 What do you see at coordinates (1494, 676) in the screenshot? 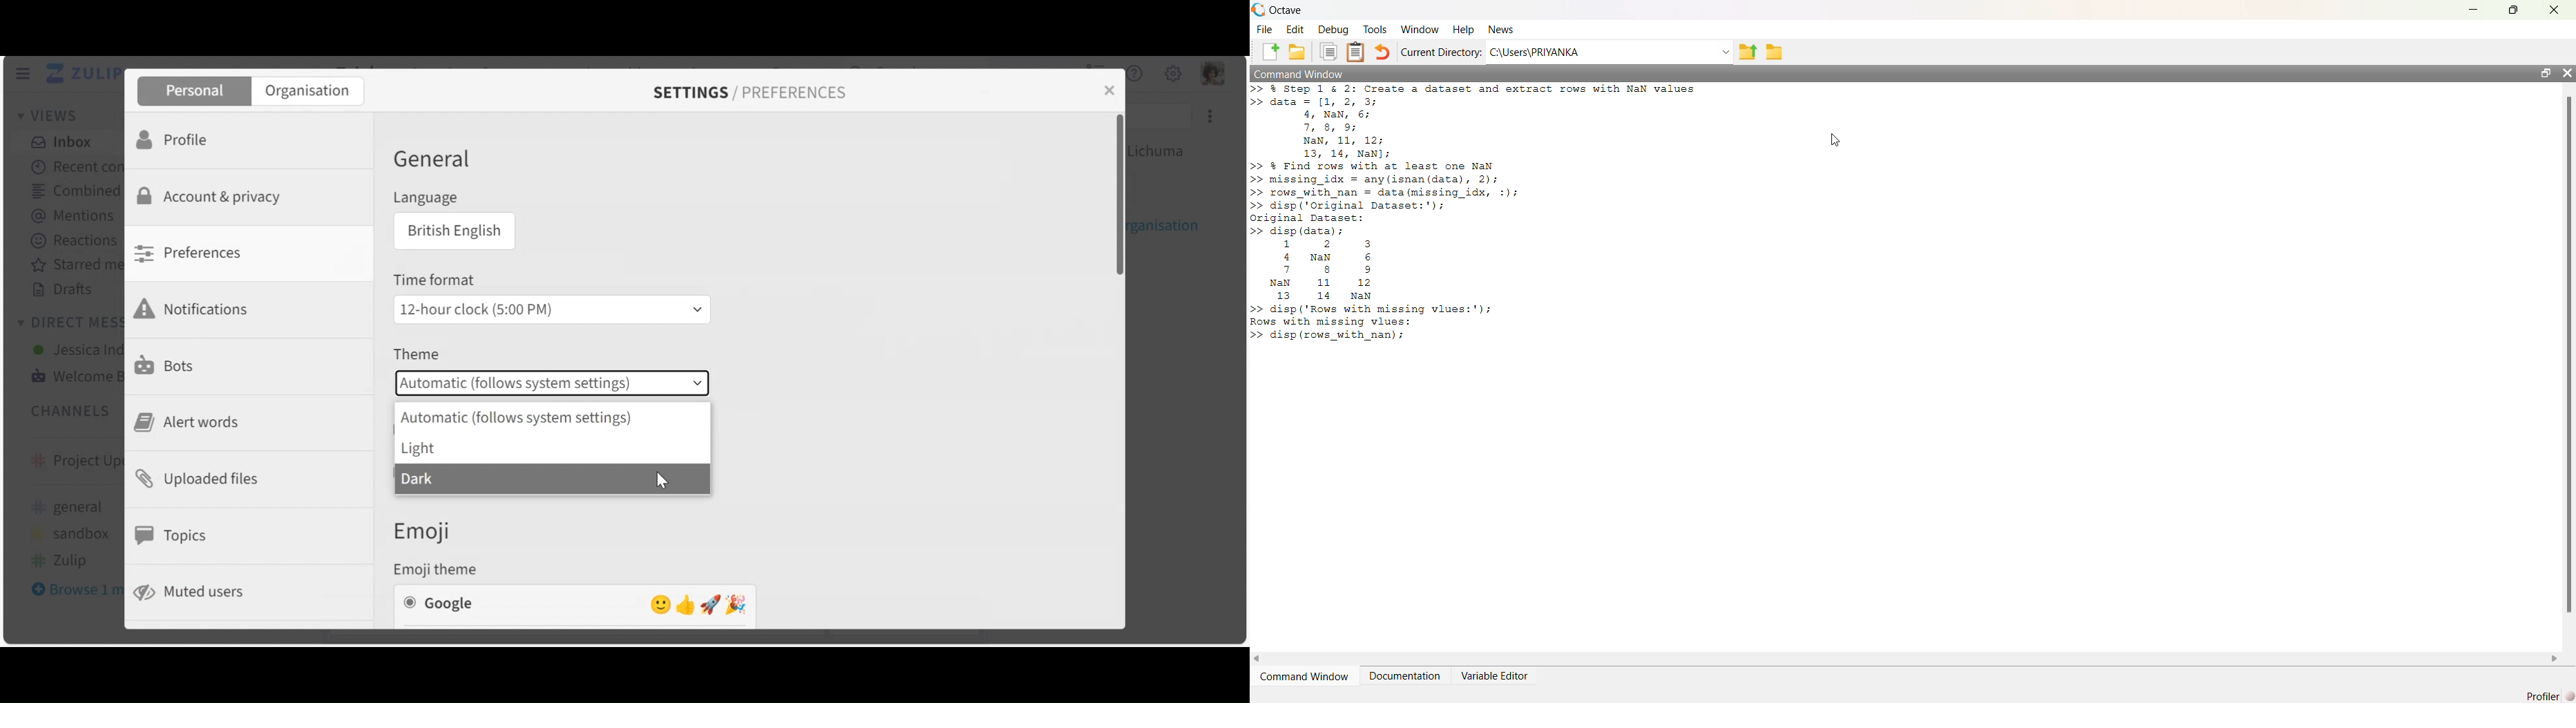
I see `Variable Editor` at bounding box center [1494, 676].